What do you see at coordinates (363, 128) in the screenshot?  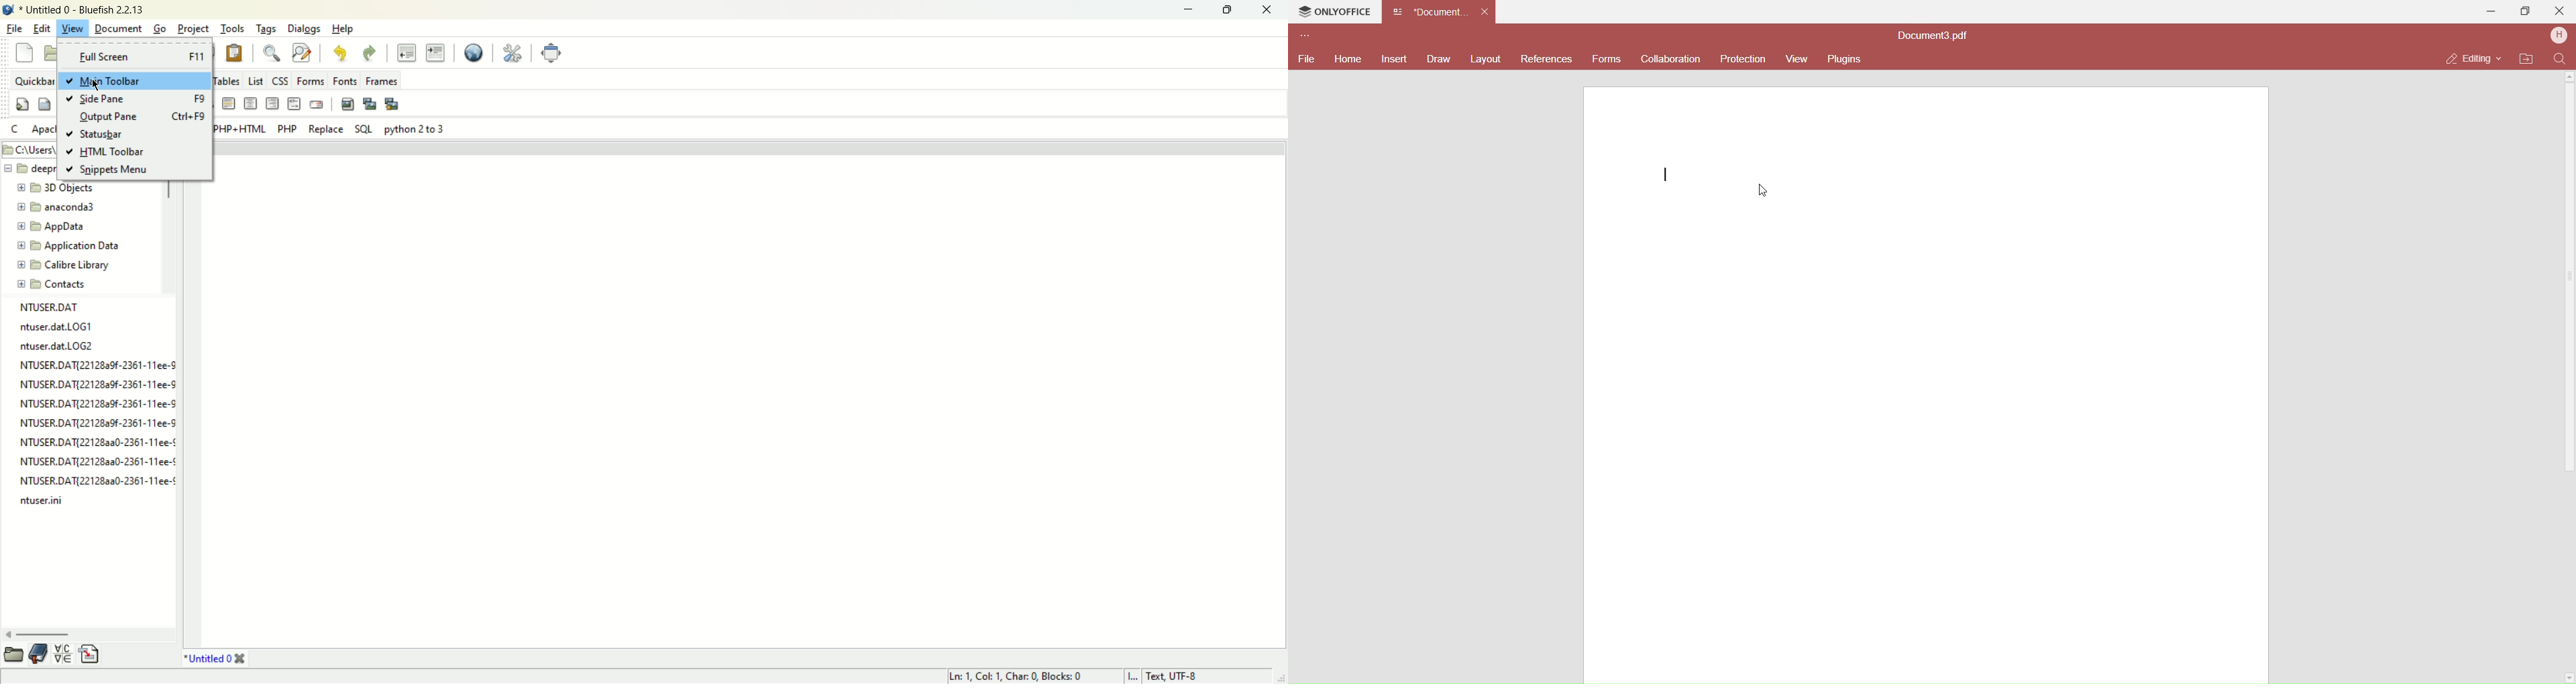 I see `SQL` at bounding box center [363, 128].